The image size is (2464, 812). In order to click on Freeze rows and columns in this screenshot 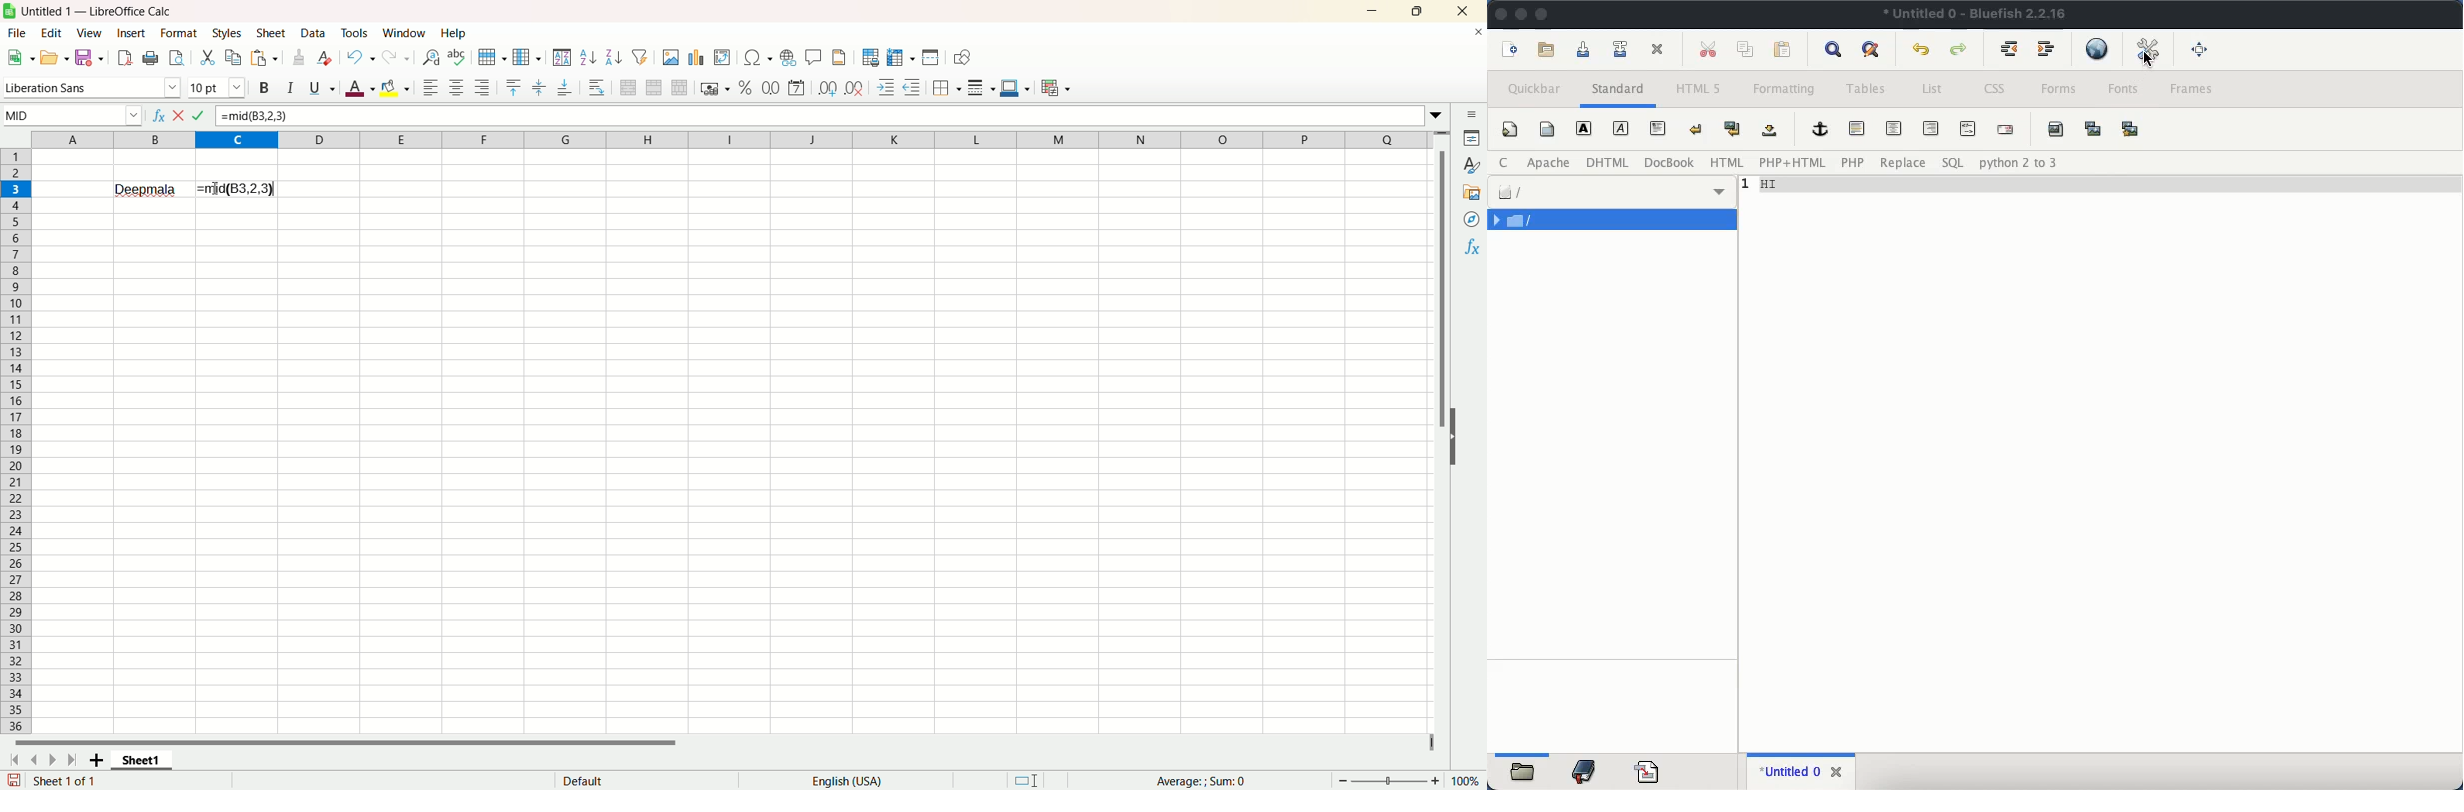, I will do `click(902, 58)`.